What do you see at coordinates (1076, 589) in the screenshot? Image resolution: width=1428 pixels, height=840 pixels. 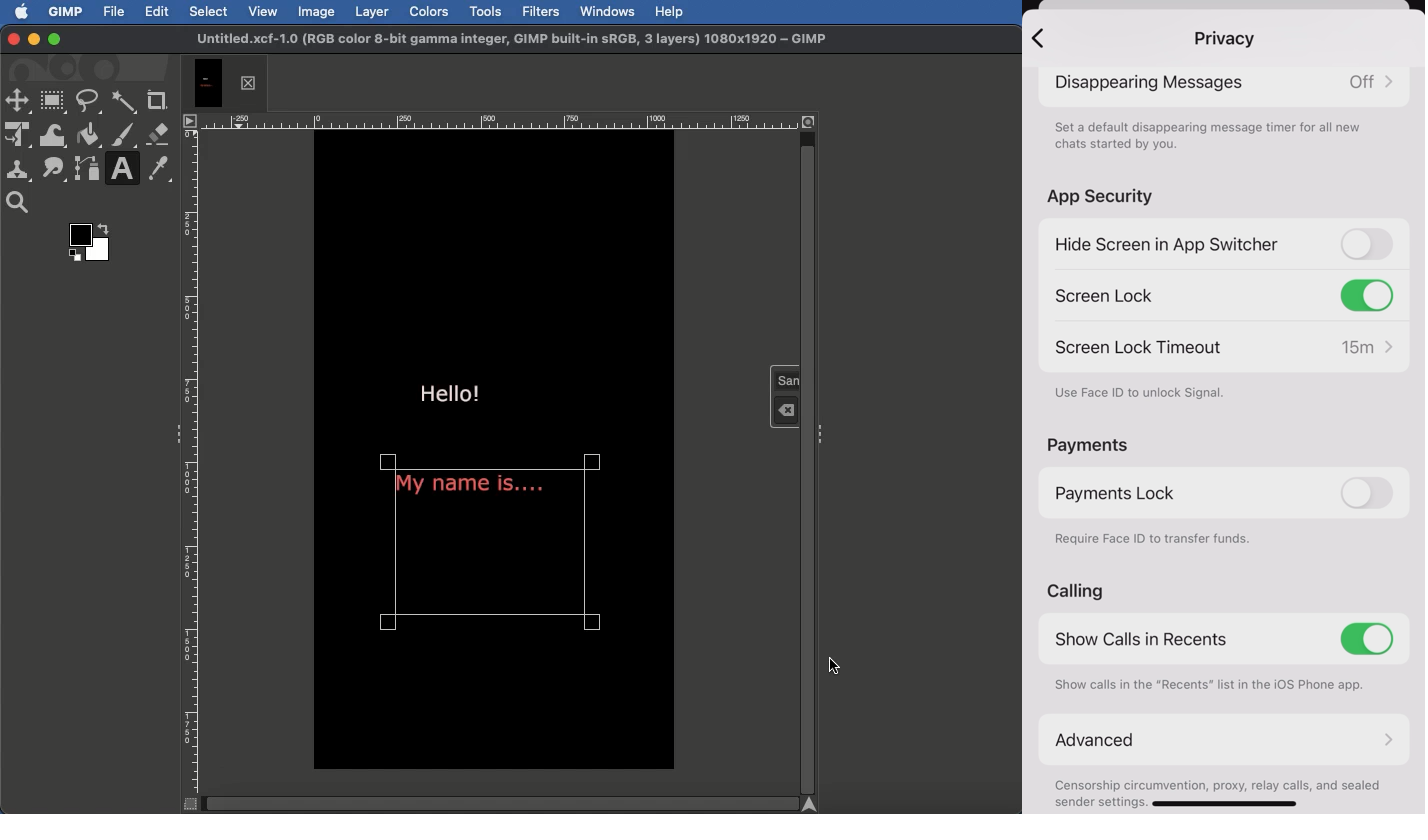 I see `calling` at bounding box center [1076, 589].